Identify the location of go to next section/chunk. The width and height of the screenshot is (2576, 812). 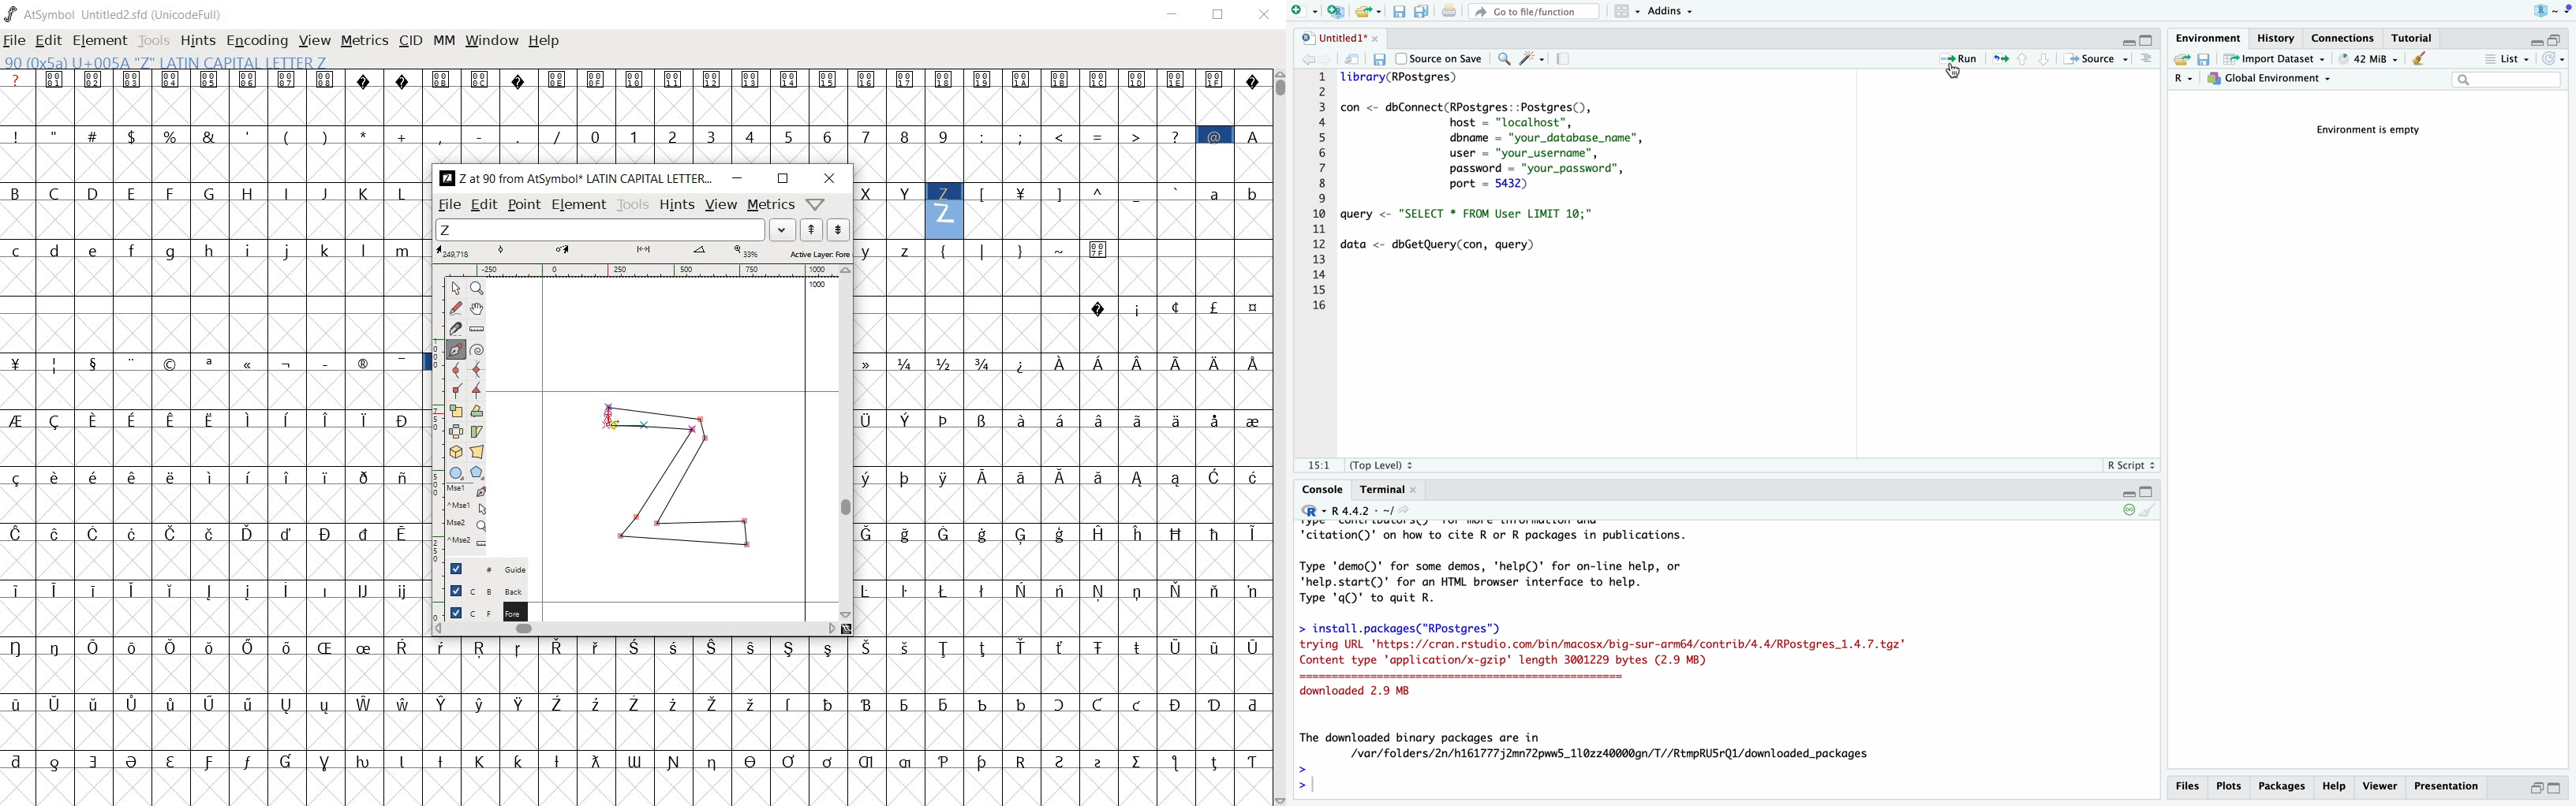
(2046, 63).